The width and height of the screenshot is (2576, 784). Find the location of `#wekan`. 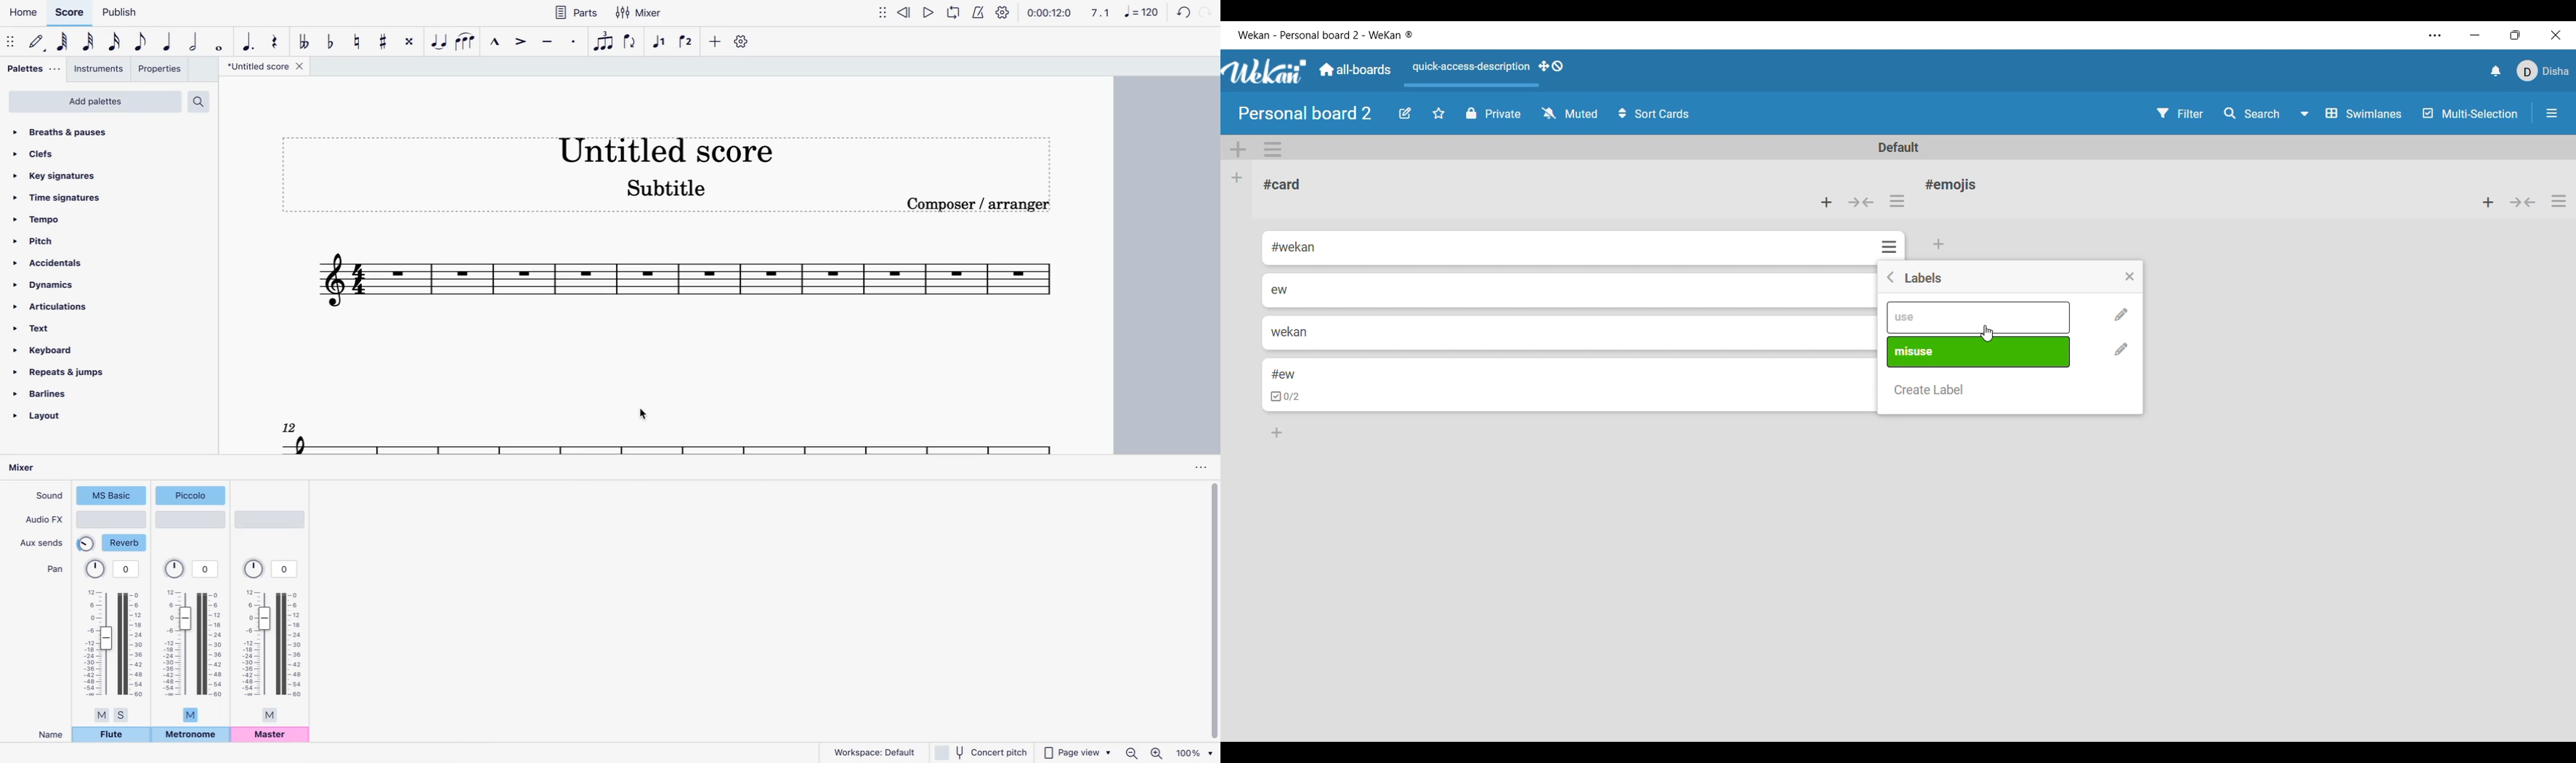

#wekan is located at coordinates (1295, 248).